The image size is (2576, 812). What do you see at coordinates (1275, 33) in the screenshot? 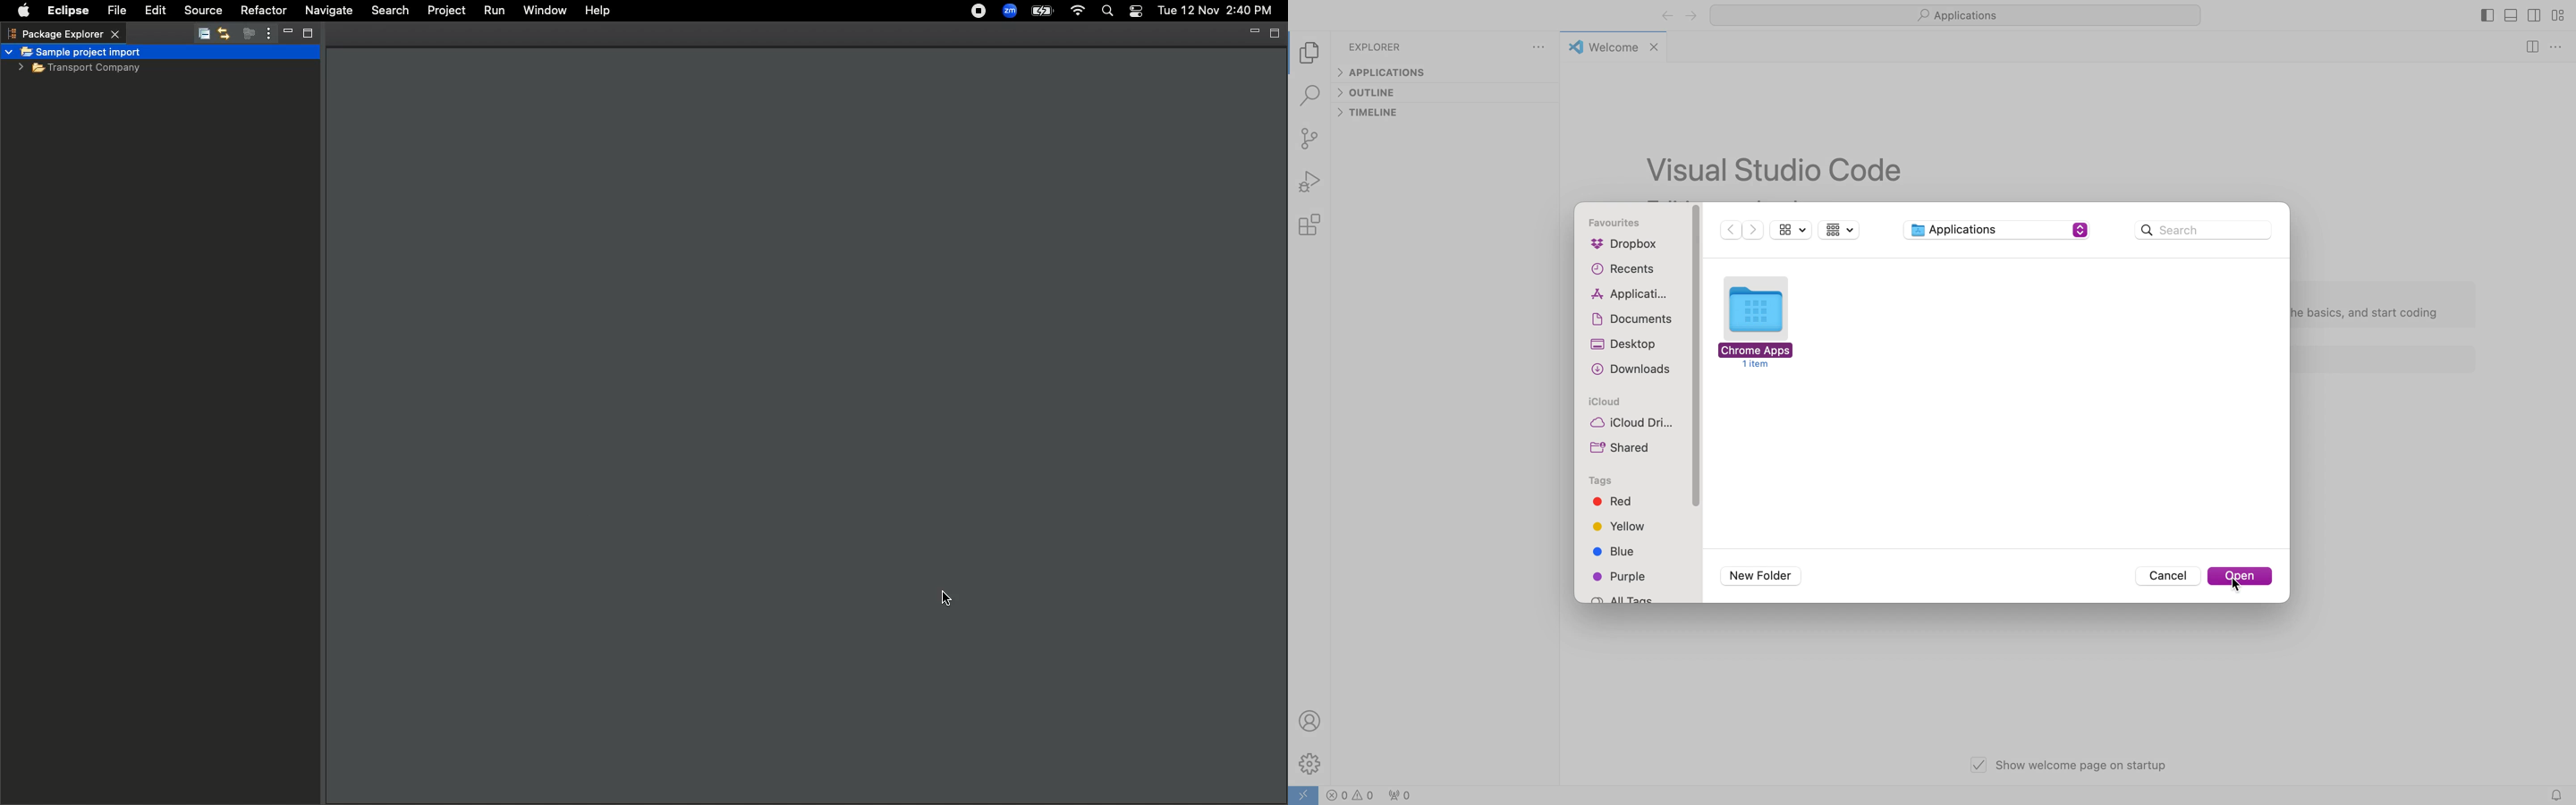
I see `Maximize` at bounding box center [1275, 33].